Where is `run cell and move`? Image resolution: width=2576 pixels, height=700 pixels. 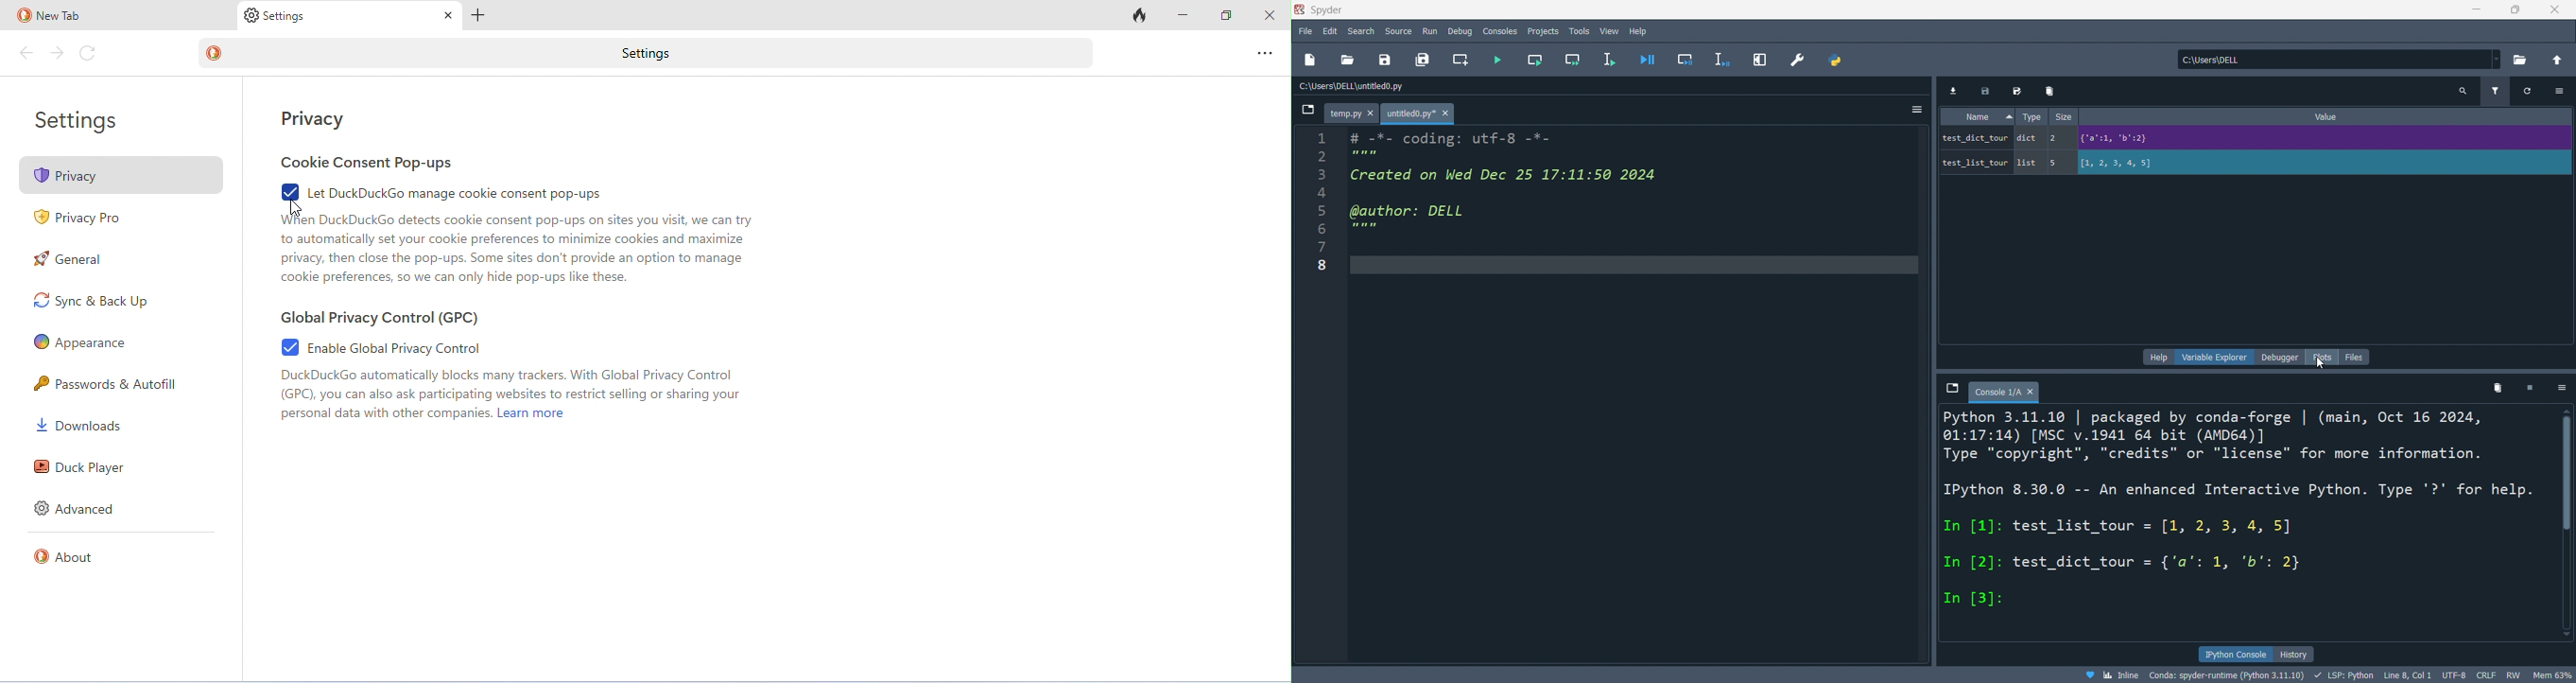
run cell and move is located at coordinates (1572, 58).